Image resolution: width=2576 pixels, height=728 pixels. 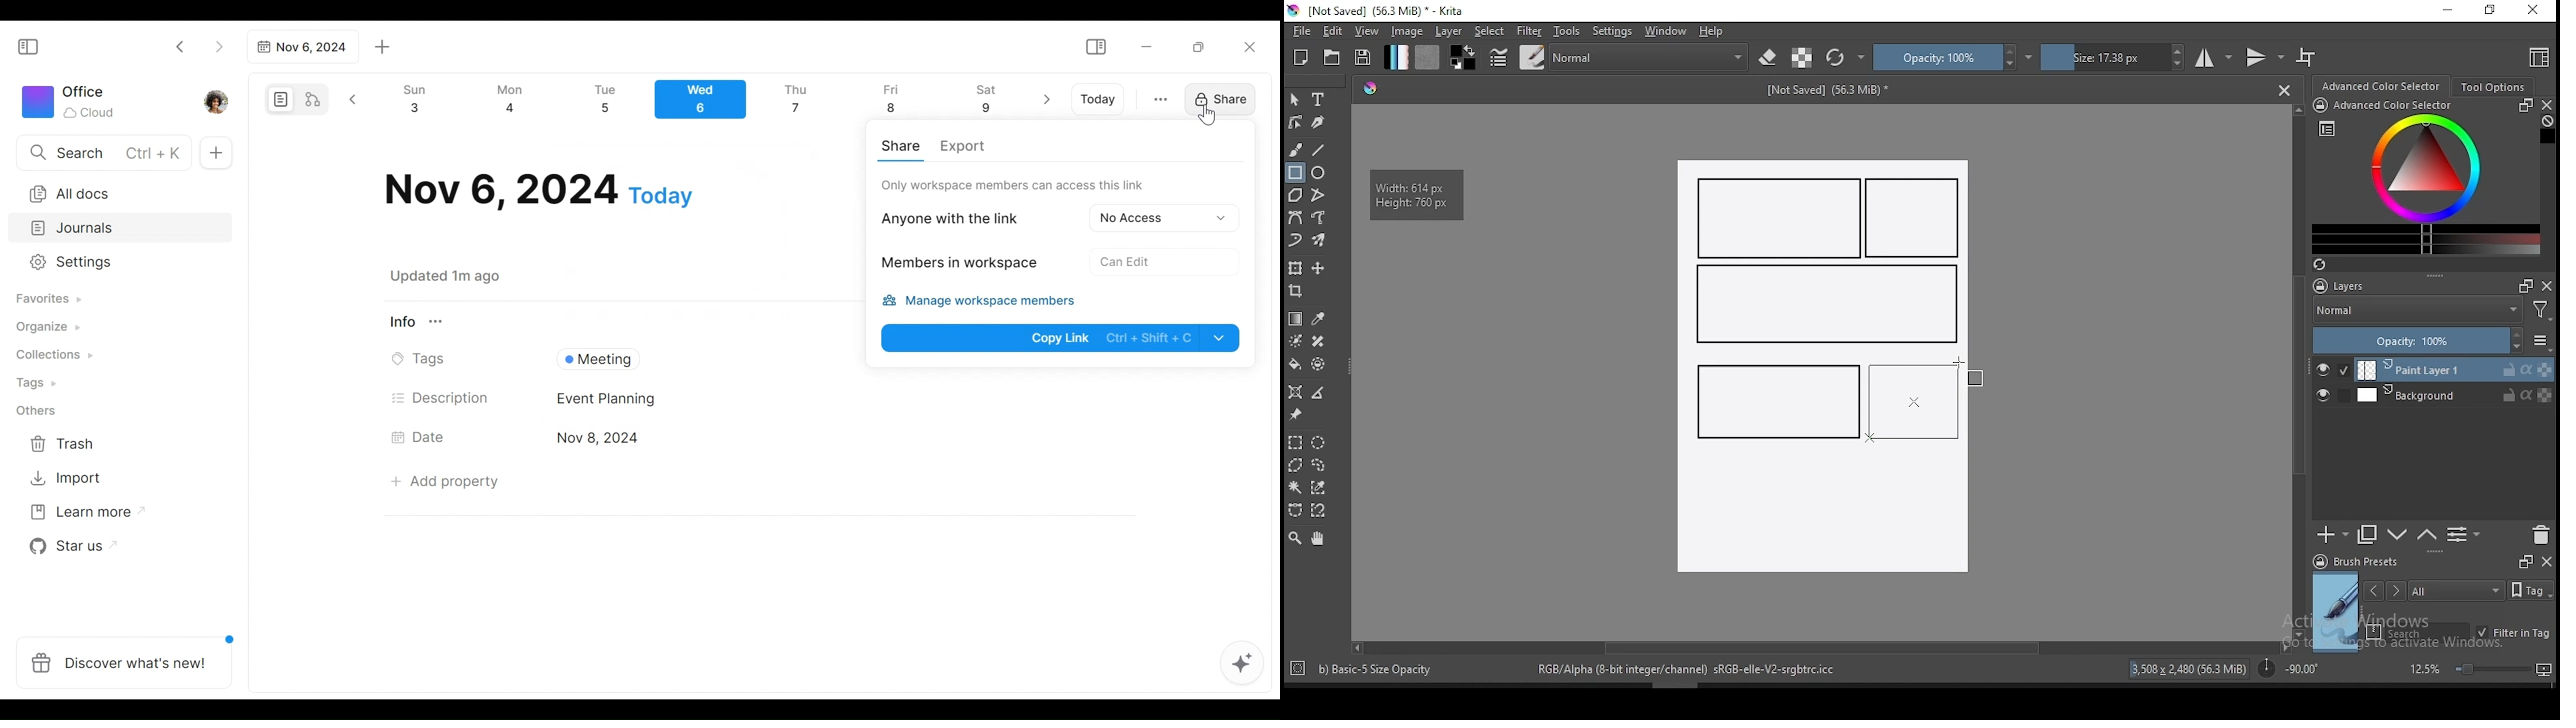 What do you see at coordinates (102, 152) in the screenshot?
I see `Search` at bounding box center [102, 152].